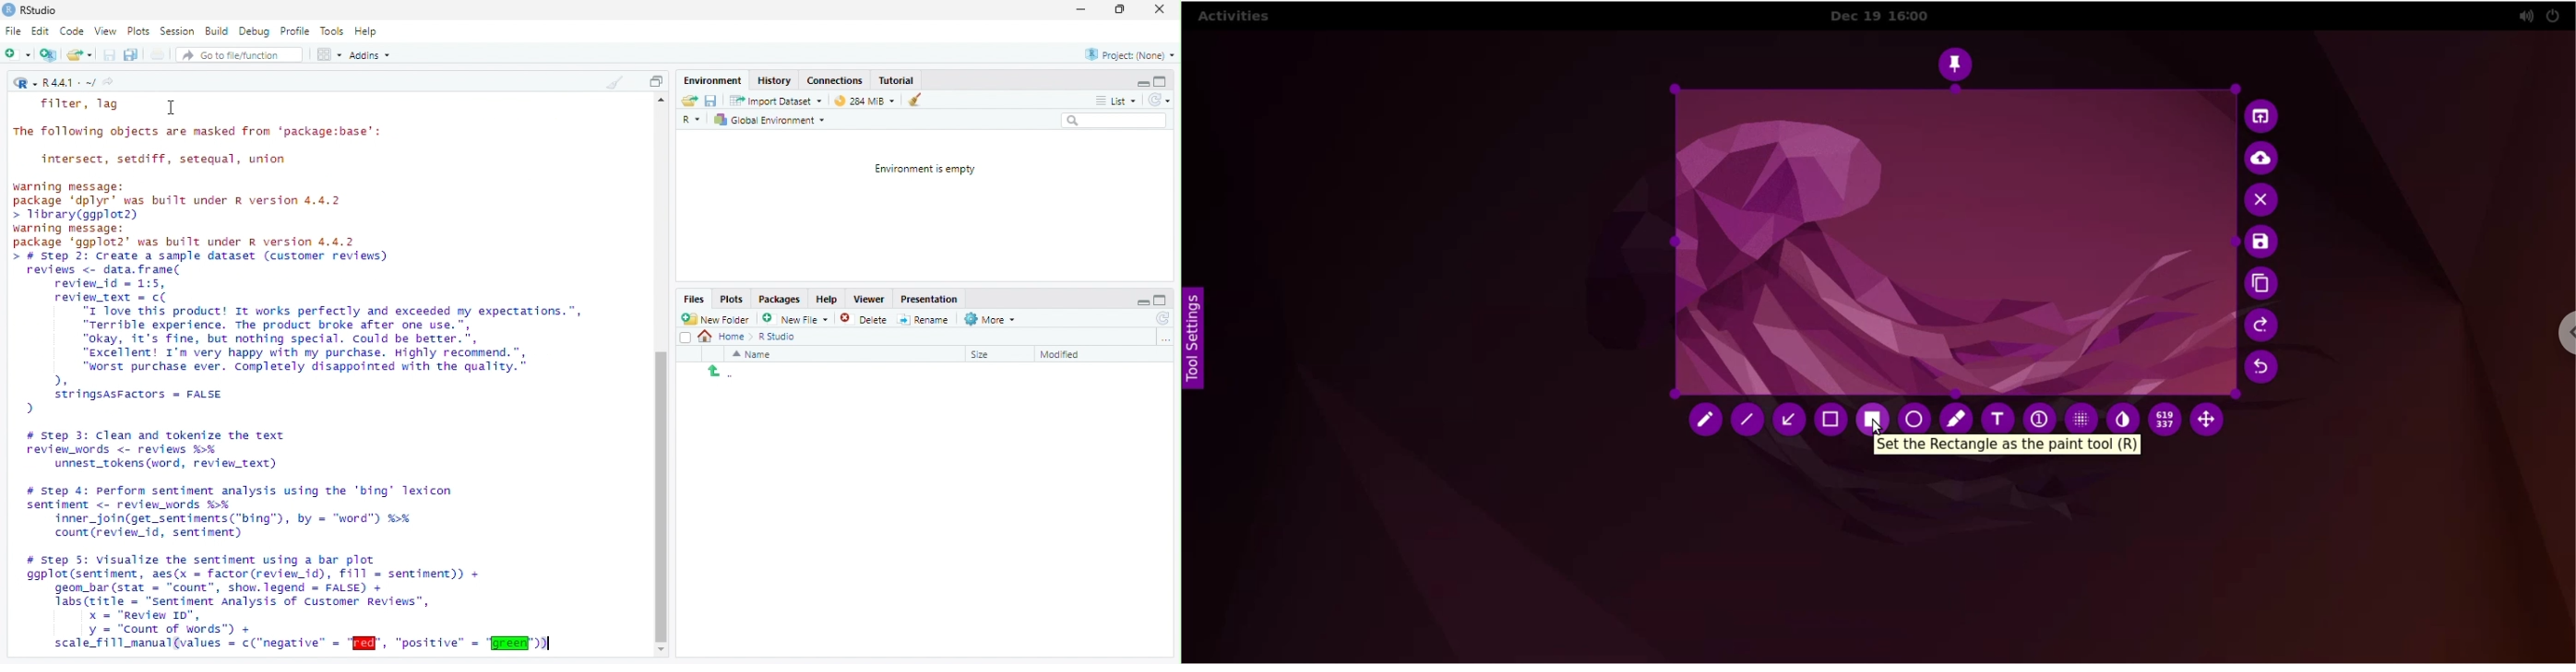 The image size is (2576, 672). What do you see at coordinates (255, 30) in the screenshot?
I see `Debug` at bounding box center [255, 30].